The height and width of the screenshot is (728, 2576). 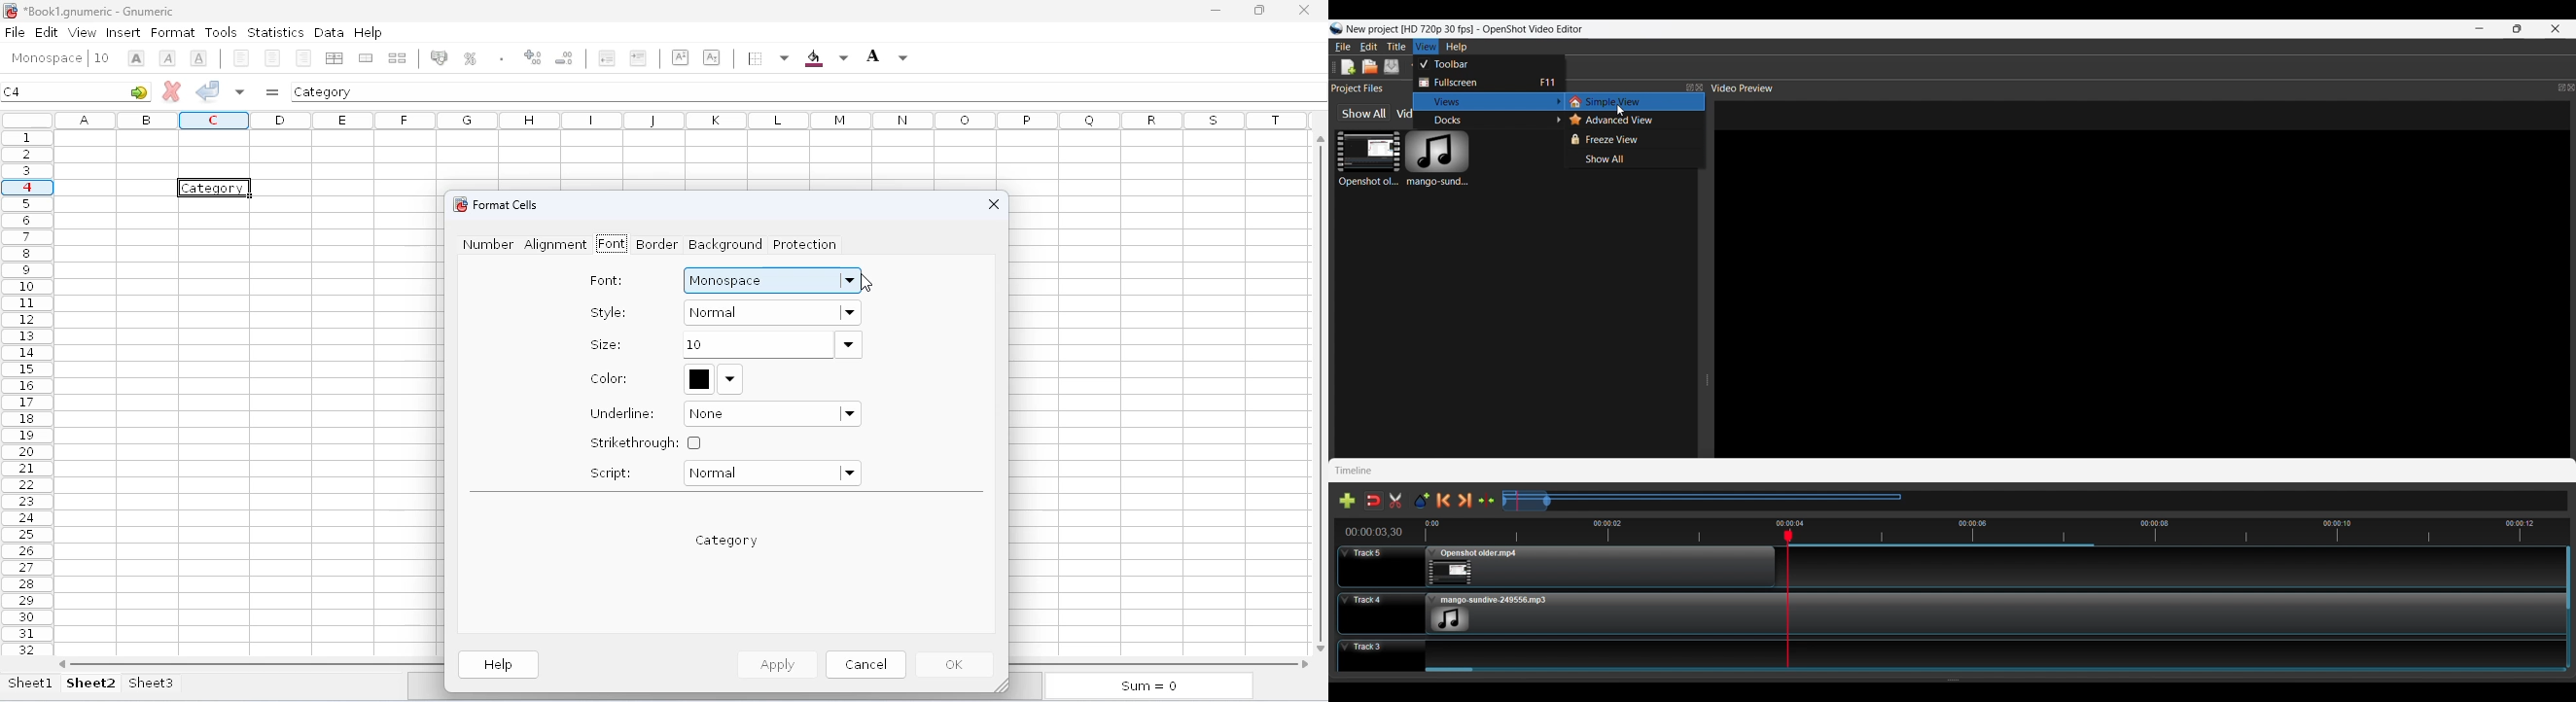 What do you see at coordinates (2480, 29) in the screenshot?
I see `Minimize` at bounding box center [2480, 29].